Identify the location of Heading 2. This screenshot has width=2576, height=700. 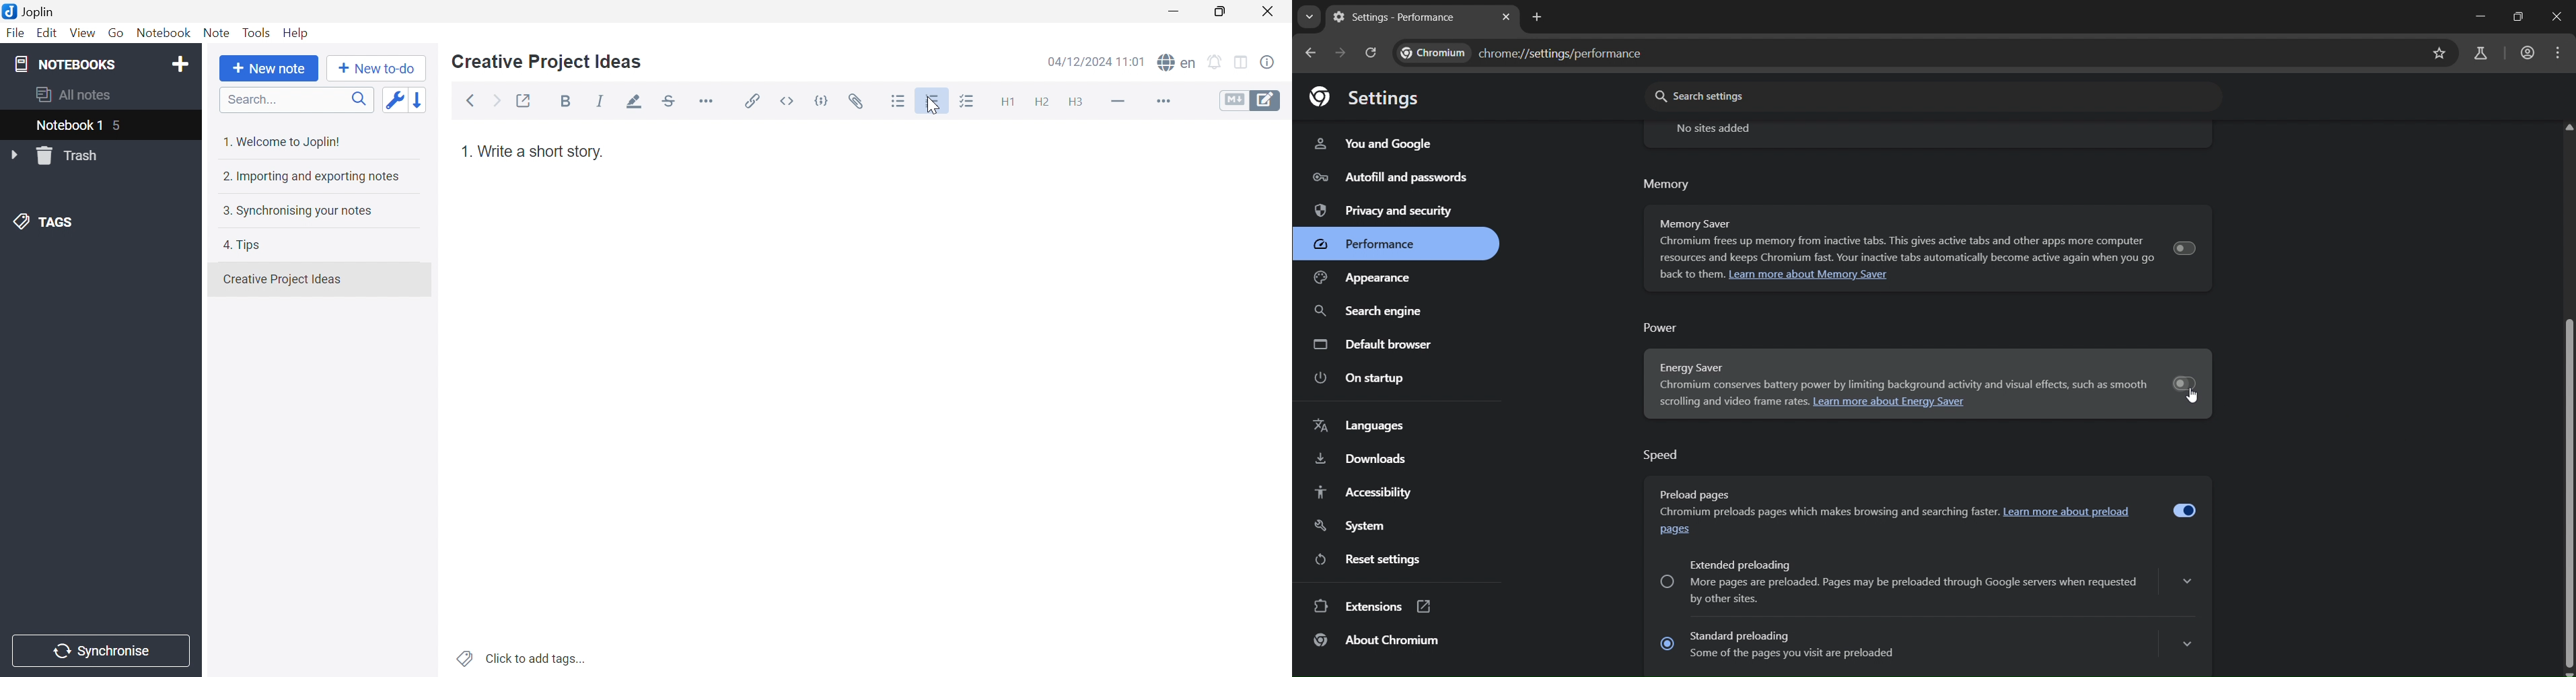
(1043, 104).